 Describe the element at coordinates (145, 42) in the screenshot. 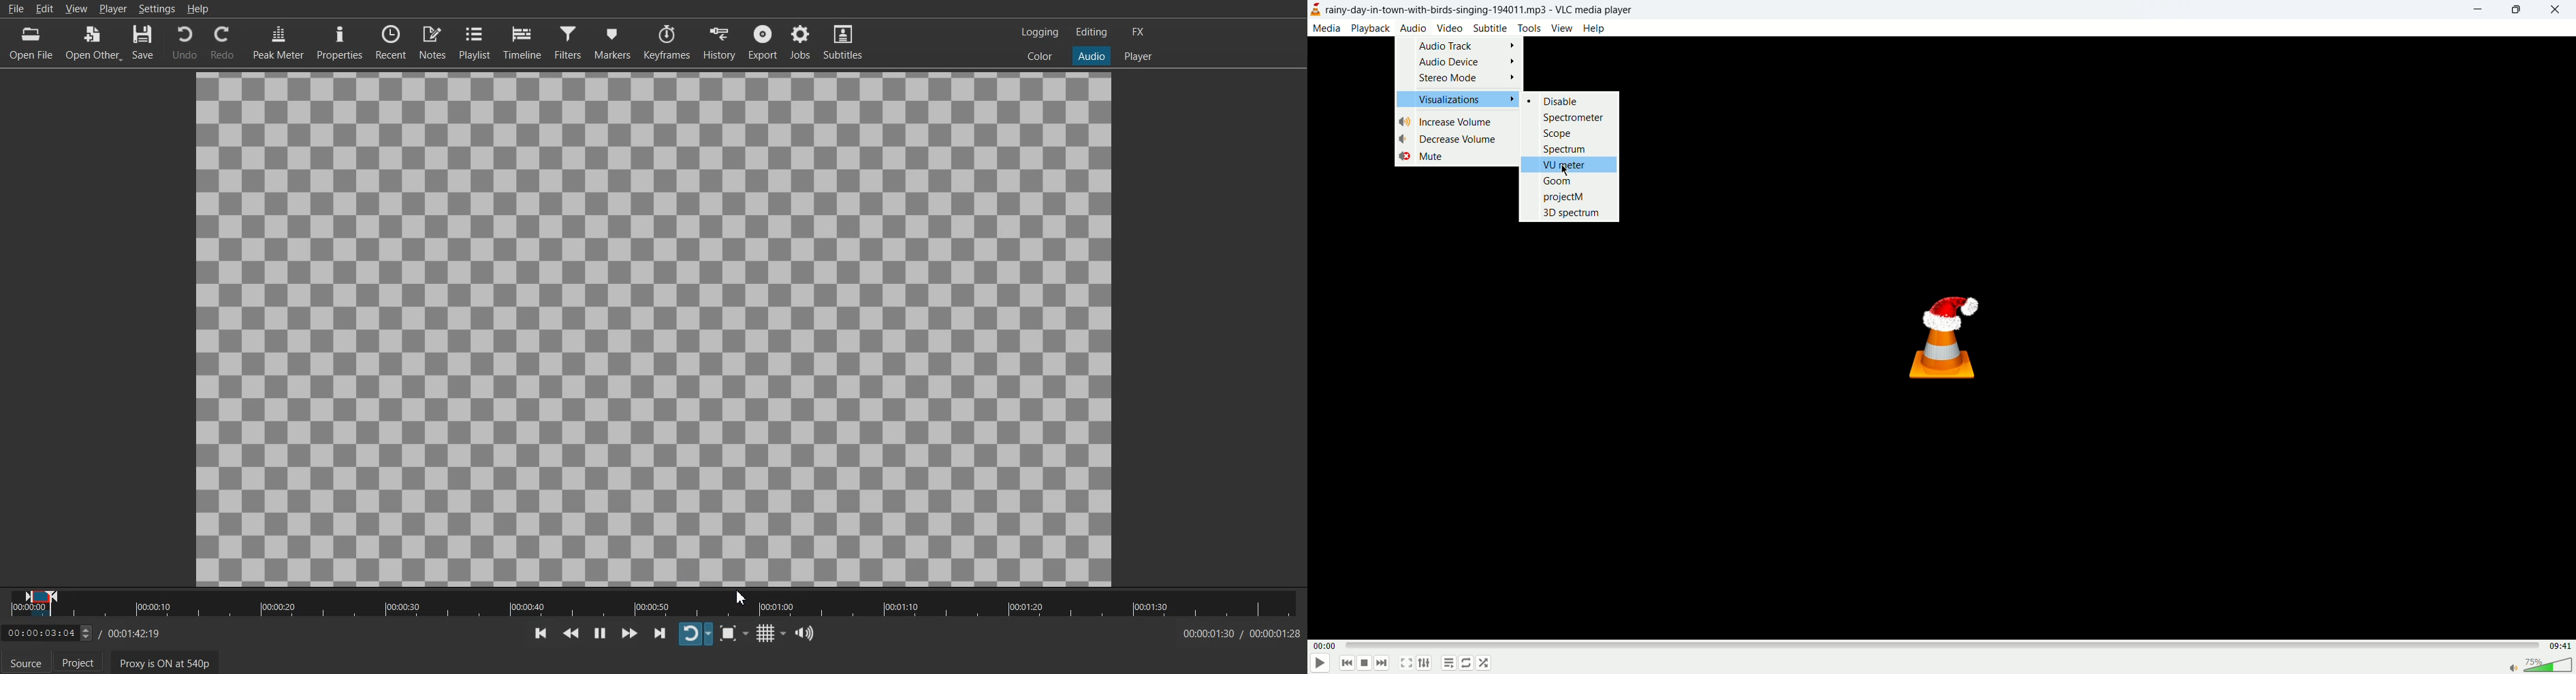

I see `Save` at that location.